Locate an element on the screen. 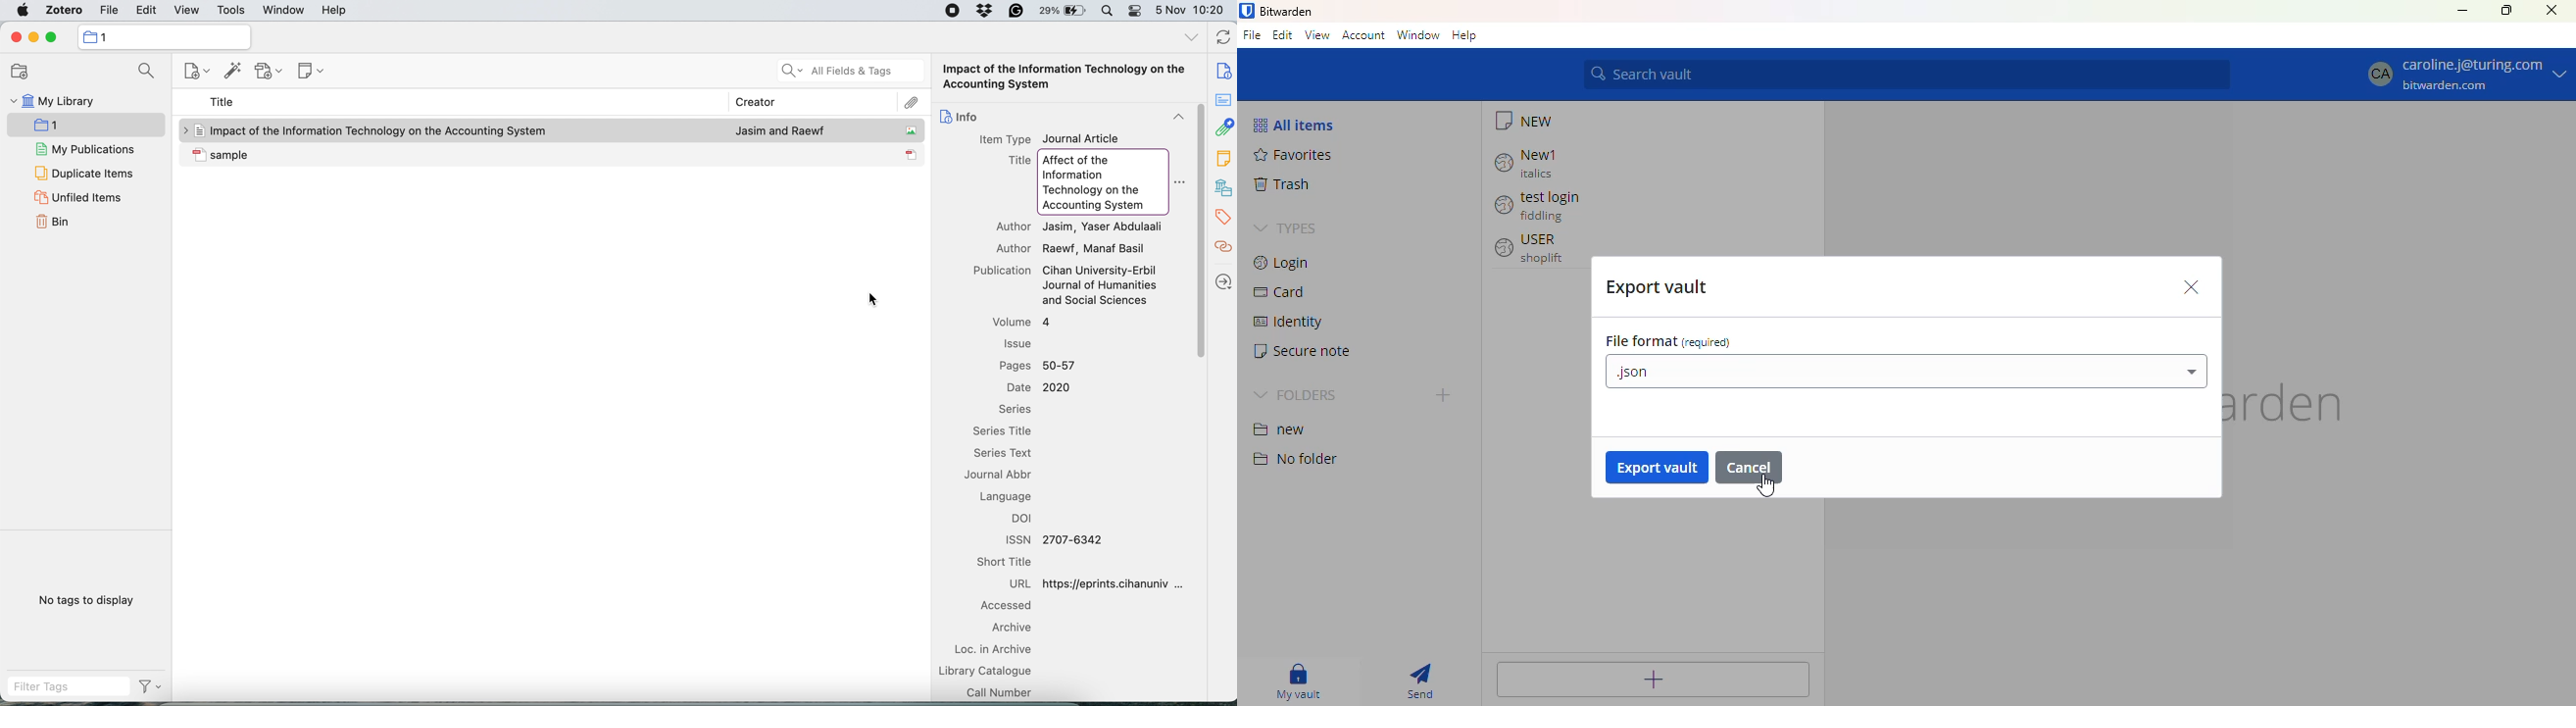 This screenshot has width=2576, height=728. tools is located at coordinates (233, 10).